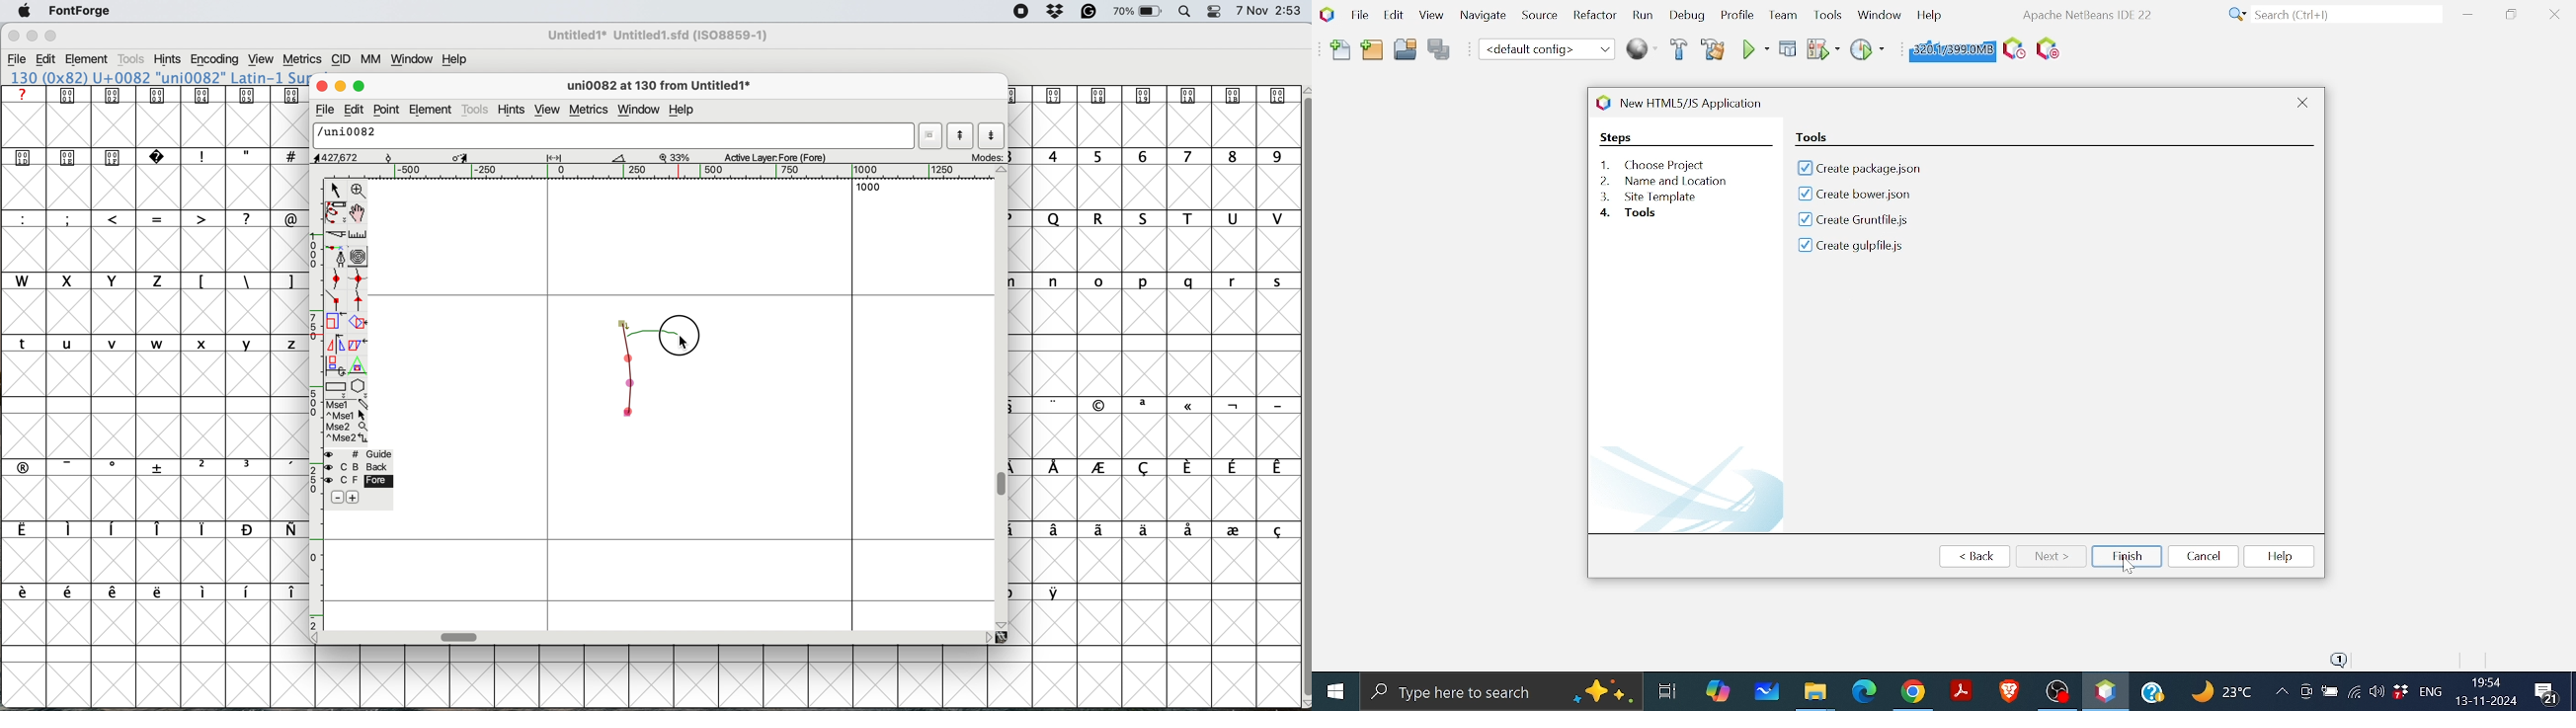 This screenshot has height=728, width=2576. I want to click on special characters, so click(148, 218).